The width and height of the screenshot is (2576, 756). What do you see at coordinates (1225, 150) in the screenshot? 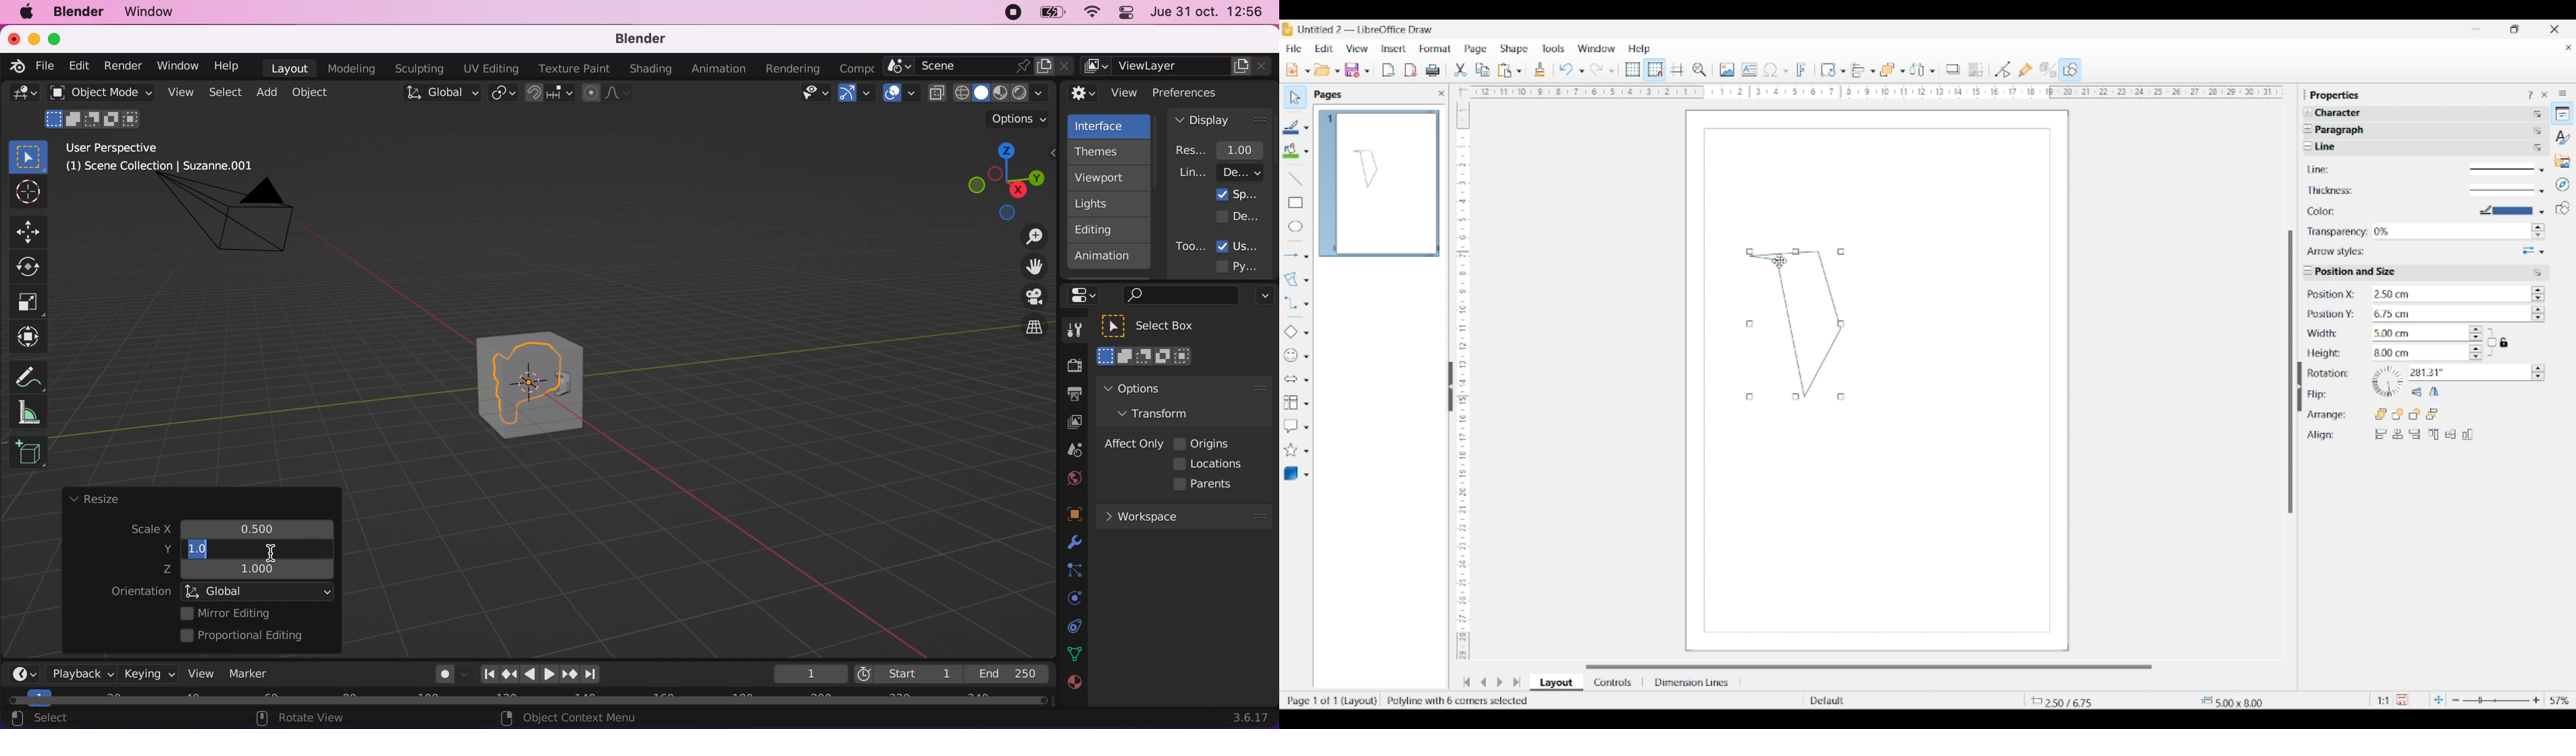
I see `resolution scale` at bounding box center [1225, 150].